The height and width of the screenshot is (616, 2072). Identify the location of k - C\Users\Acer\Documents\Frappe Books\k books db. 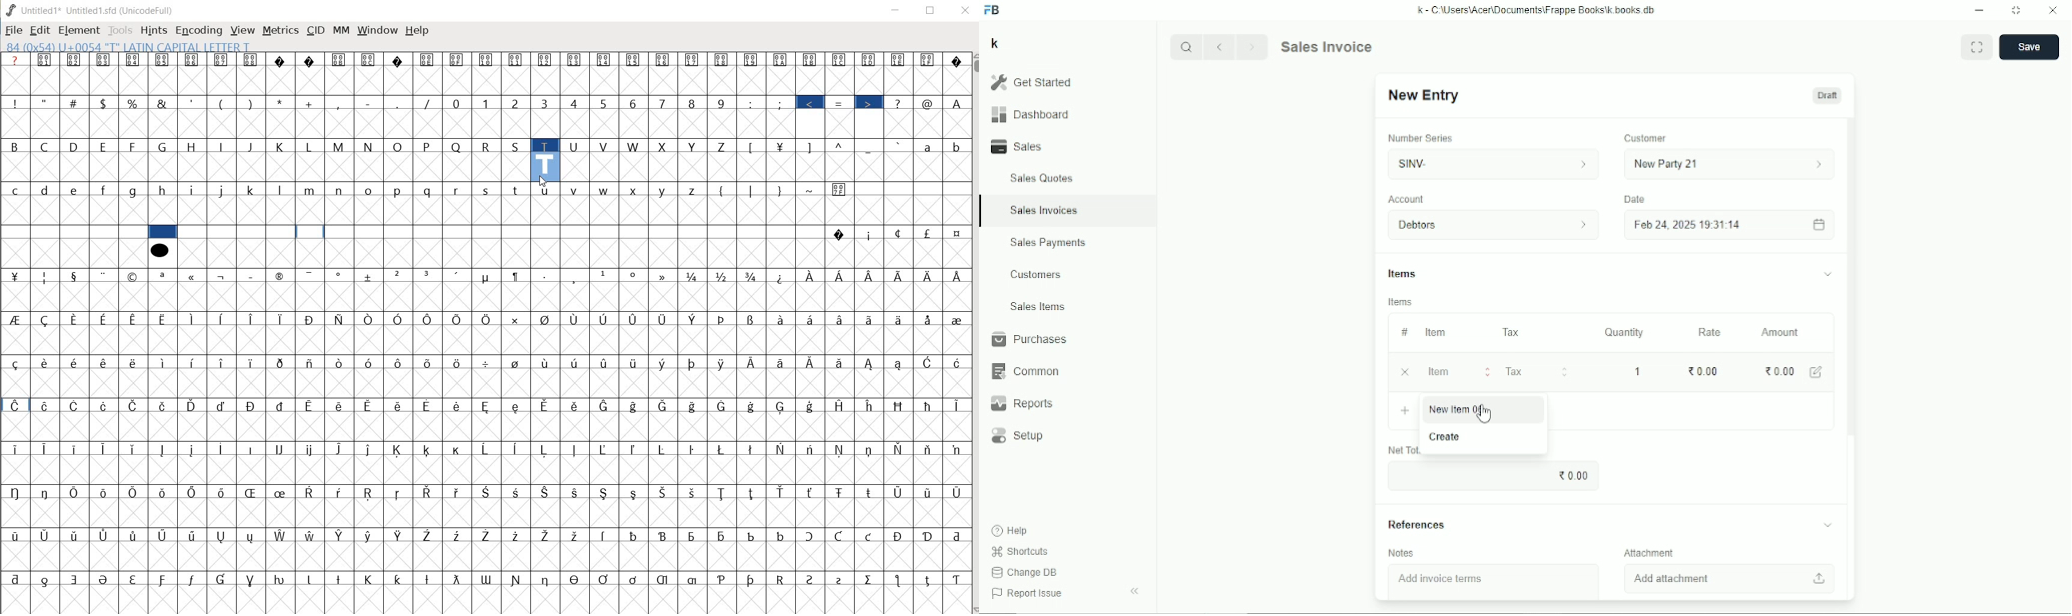
(1538, 9).